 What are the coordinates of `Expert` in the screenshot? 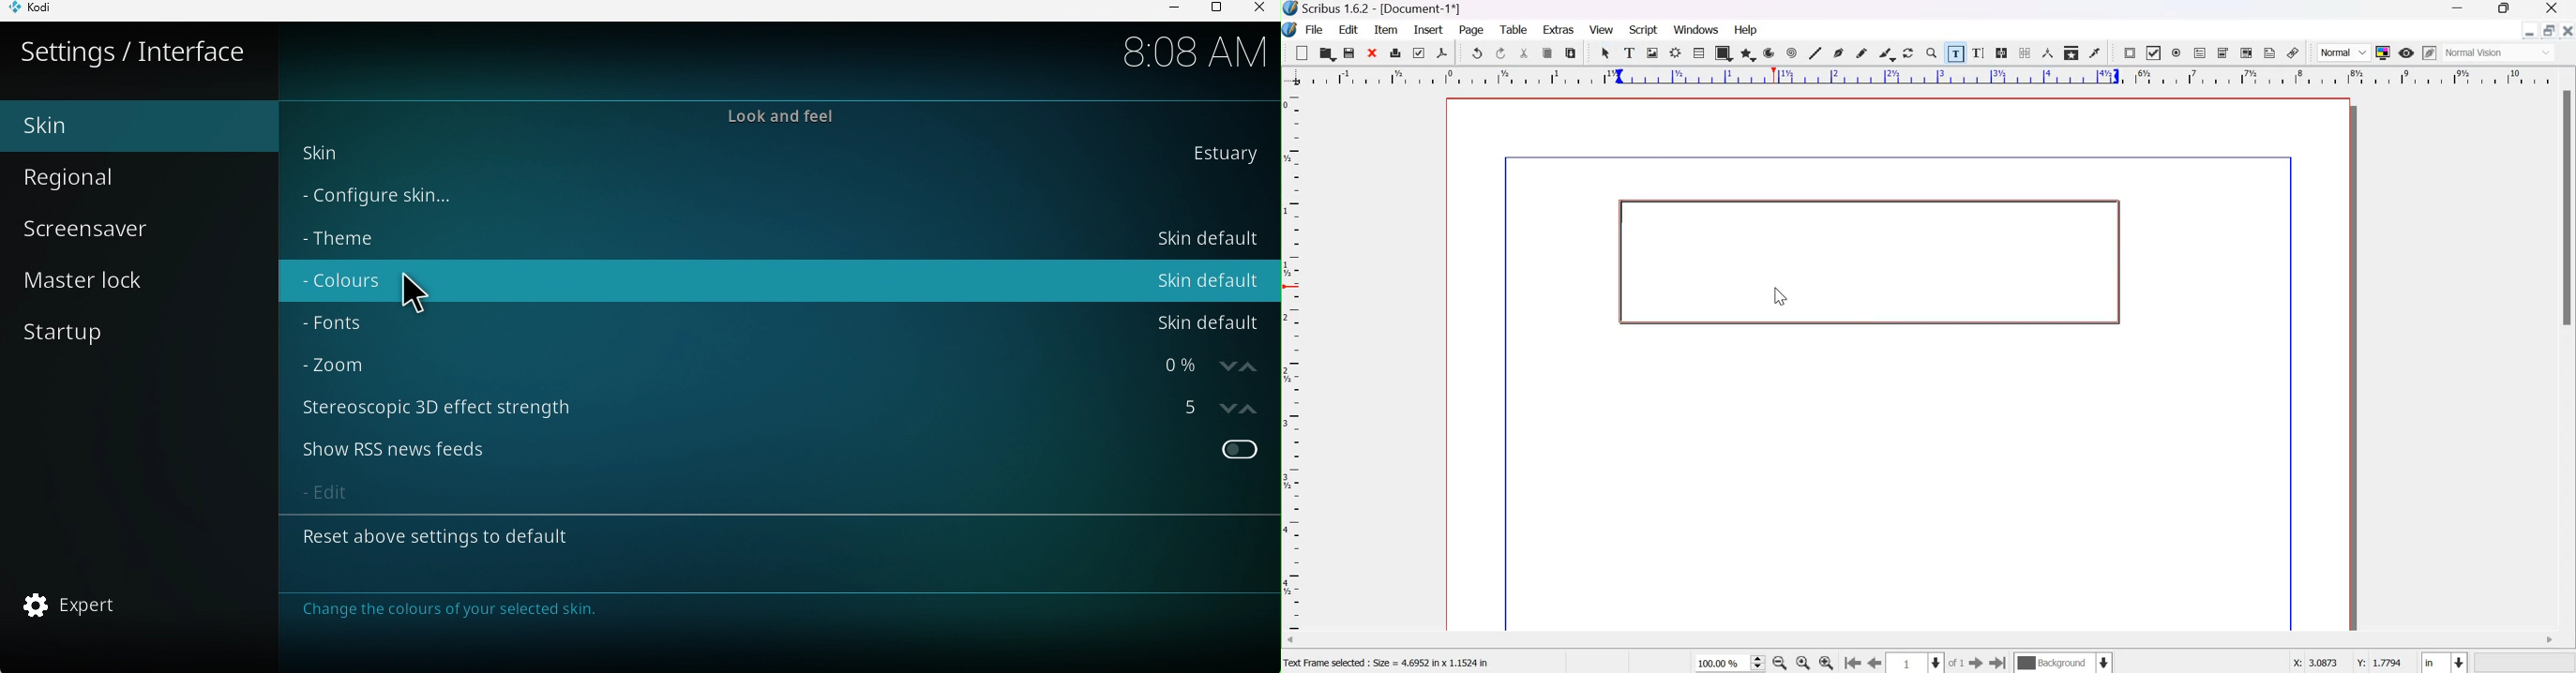 It's located at (69, 606).